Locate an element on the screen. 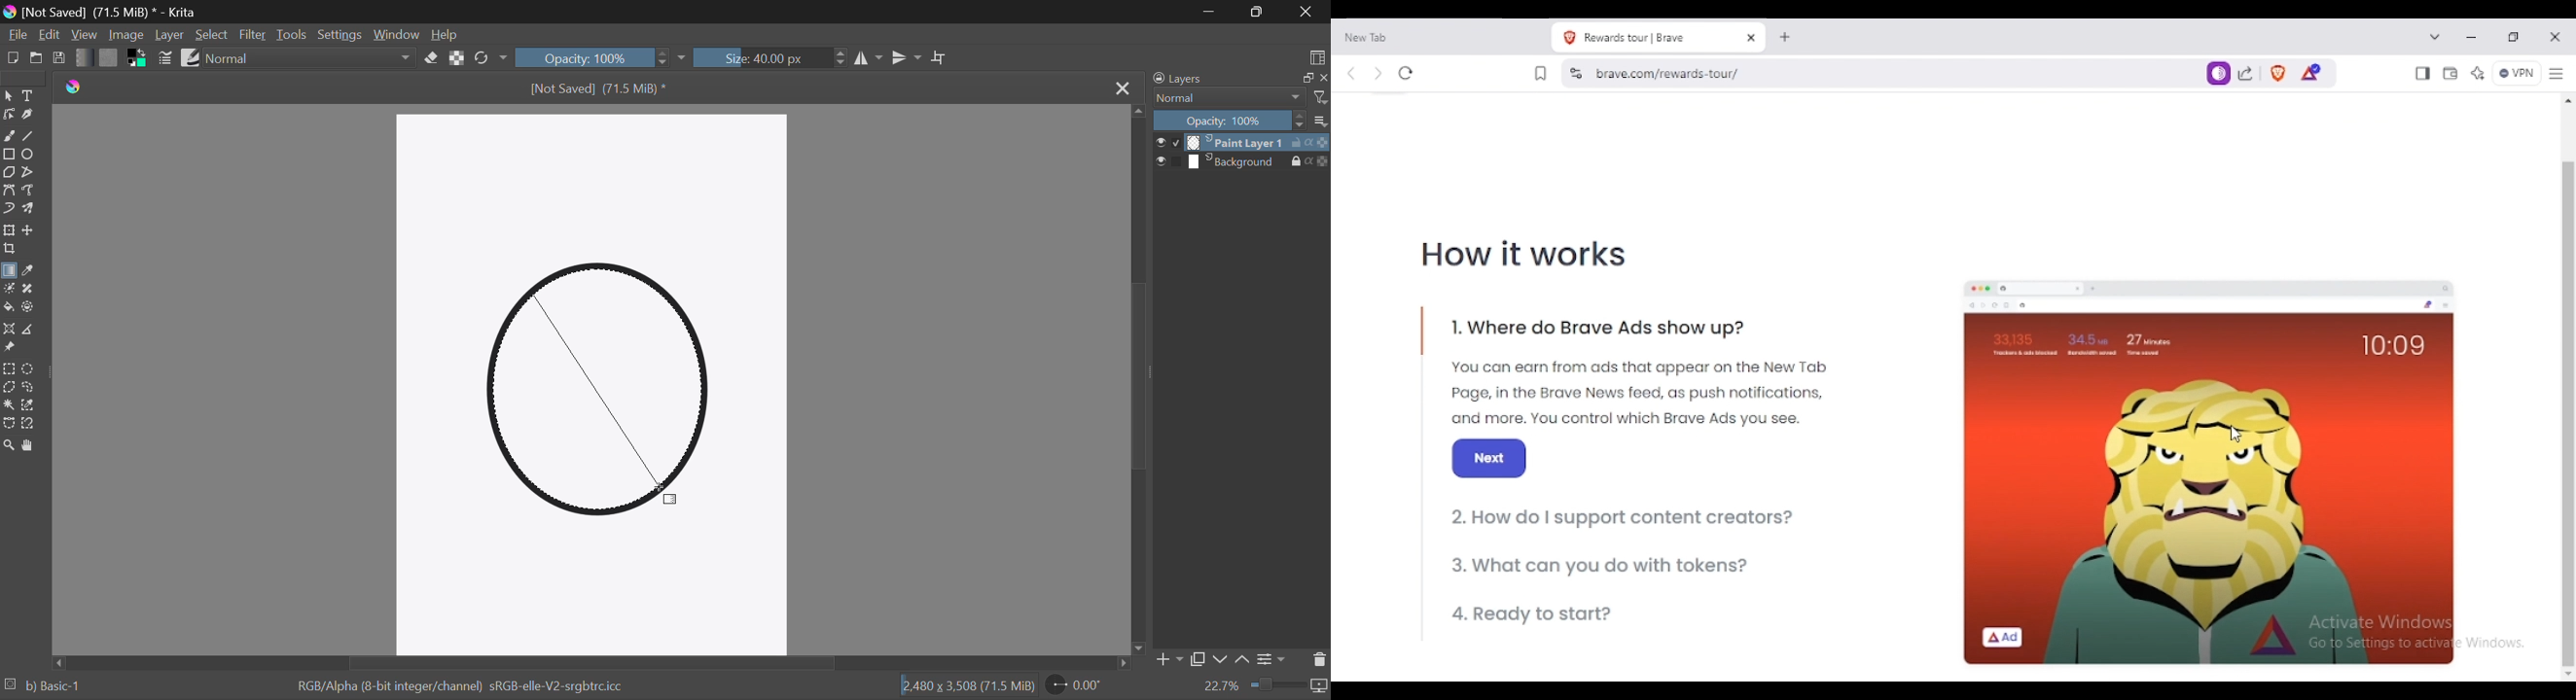 Image resolution: width=2576 pixels, height=700 pixels. go back is located at coordinates (1352, 75).